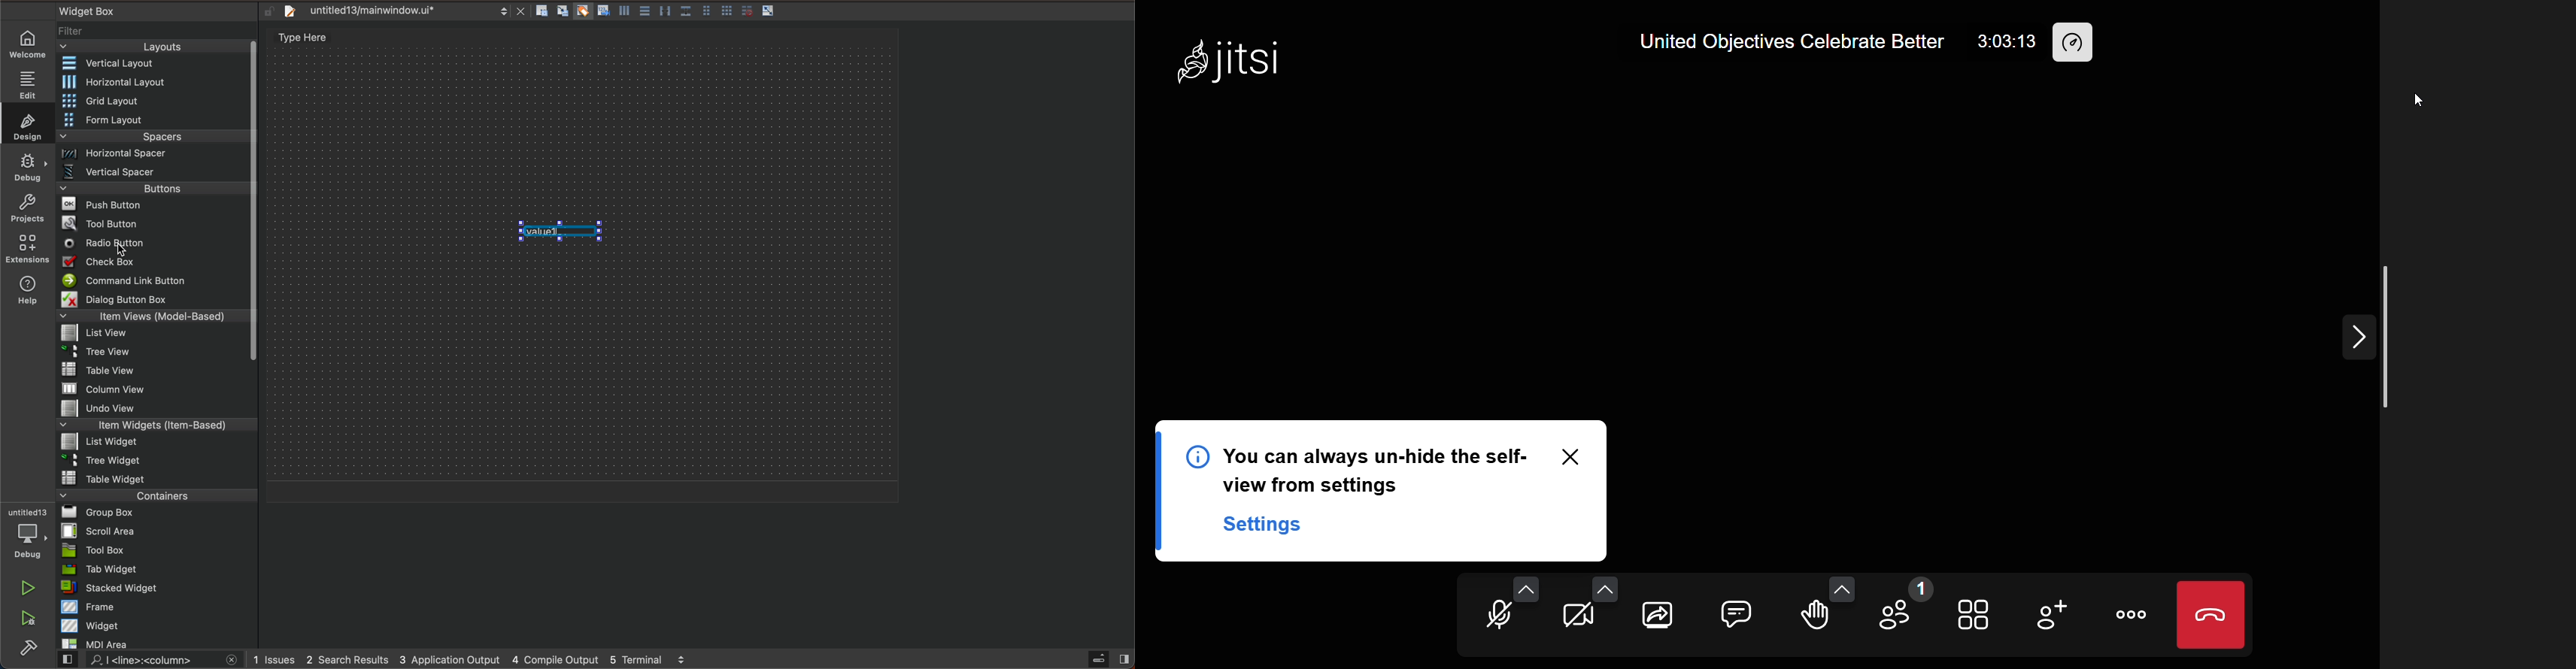 The image size is (2576, 672). What do you see at coordinates (157, 408) in the screenshot?
I see `undo view` at bounding box center [157, 408].